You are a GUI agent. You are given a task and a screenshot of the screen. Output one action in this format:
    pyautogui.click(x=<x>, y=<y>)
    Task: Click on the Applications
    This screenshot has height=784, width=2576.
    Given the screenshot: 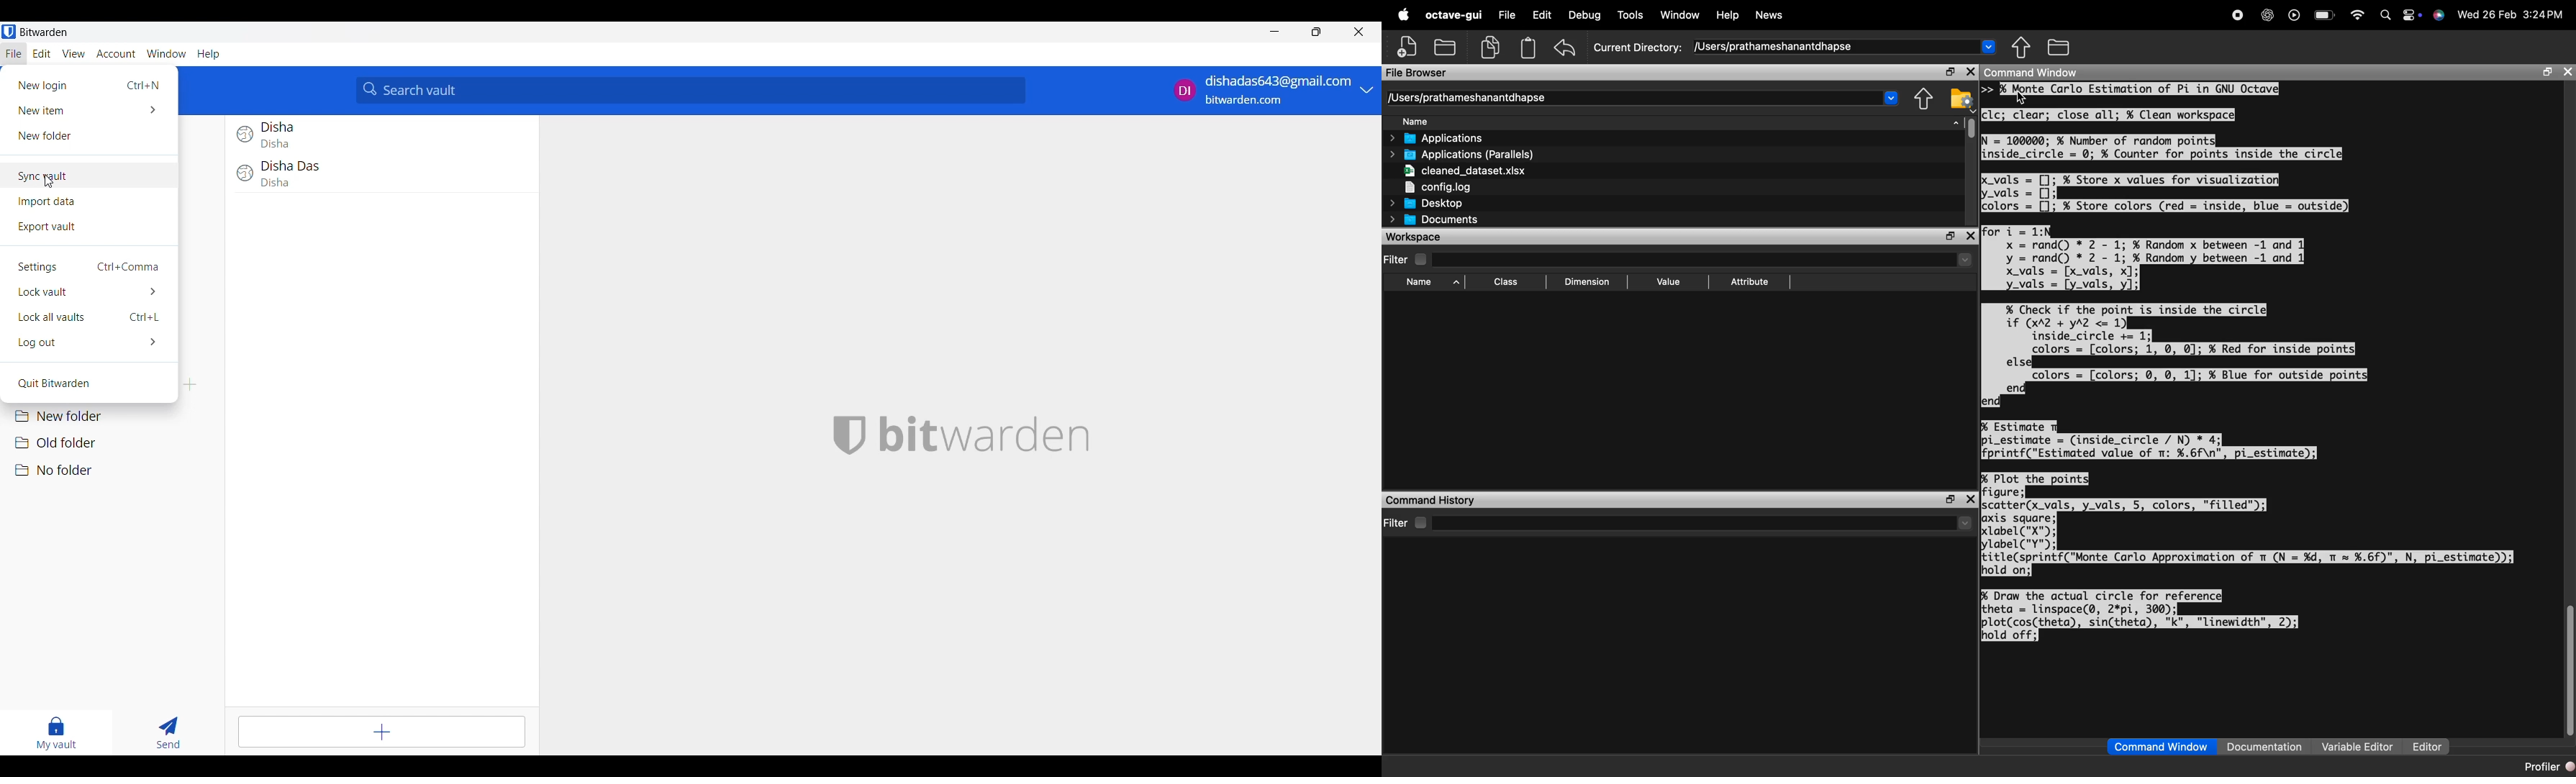 What is the action you would take?
    pyautogui.click(x=1443, y=139)
    